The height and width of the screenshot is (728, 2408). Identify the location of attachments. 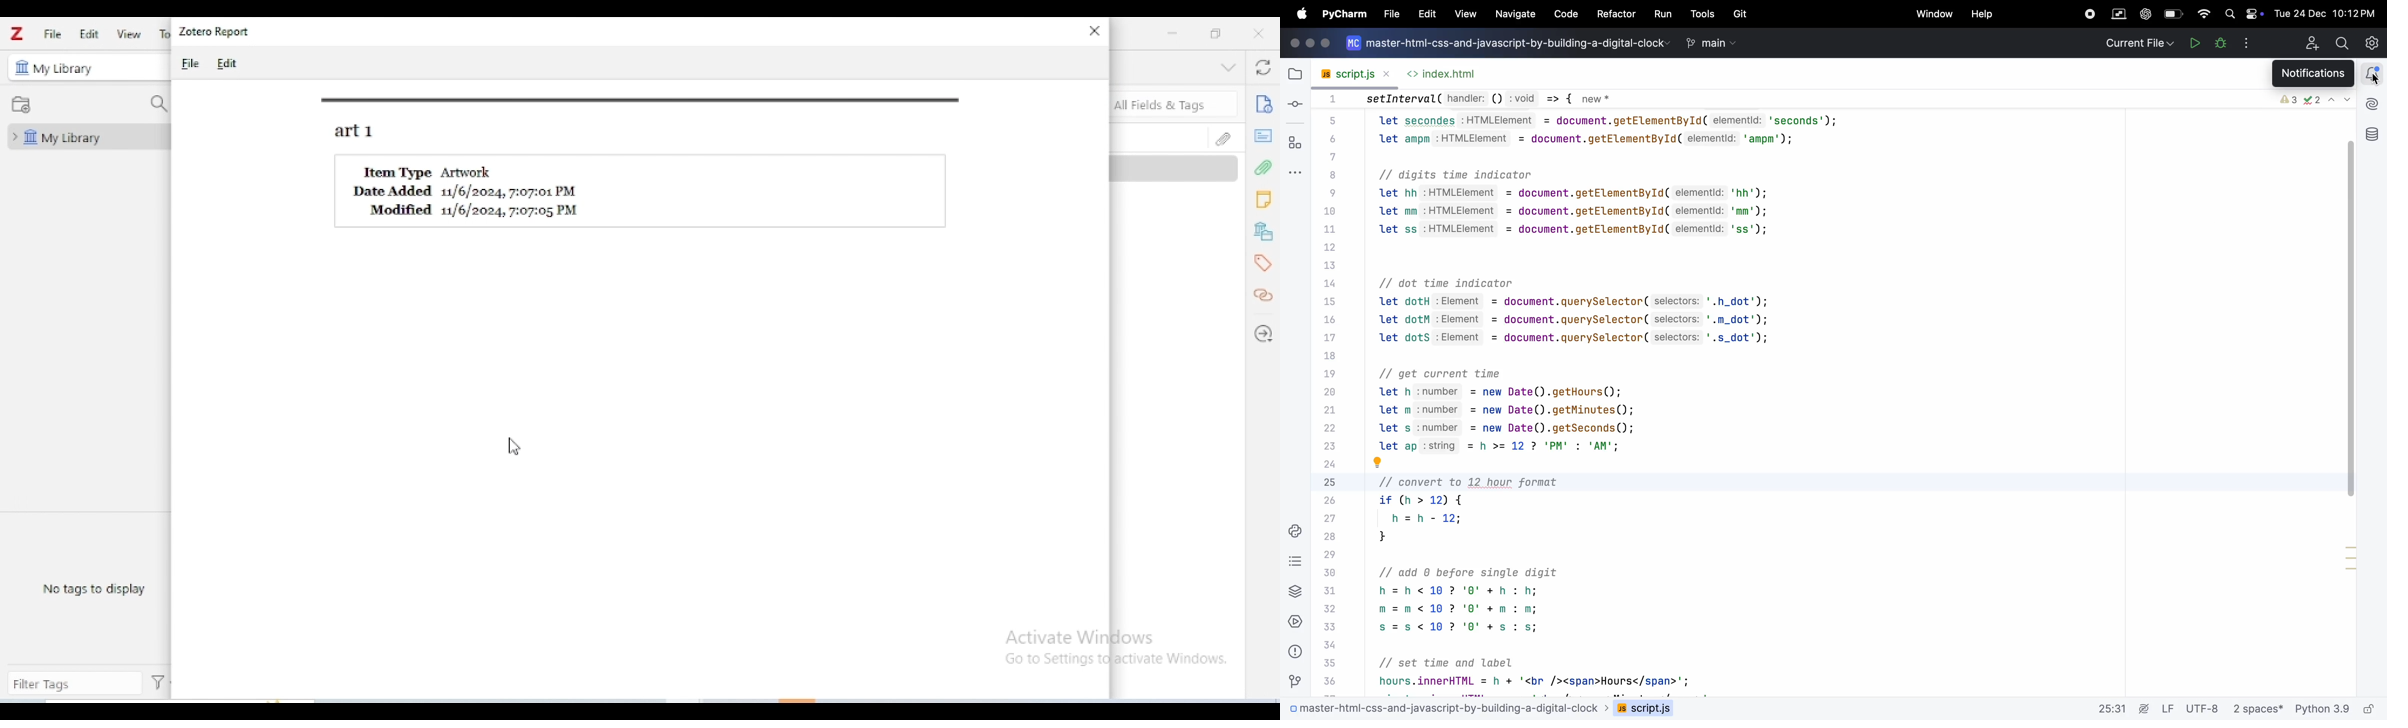
(1264, 169).